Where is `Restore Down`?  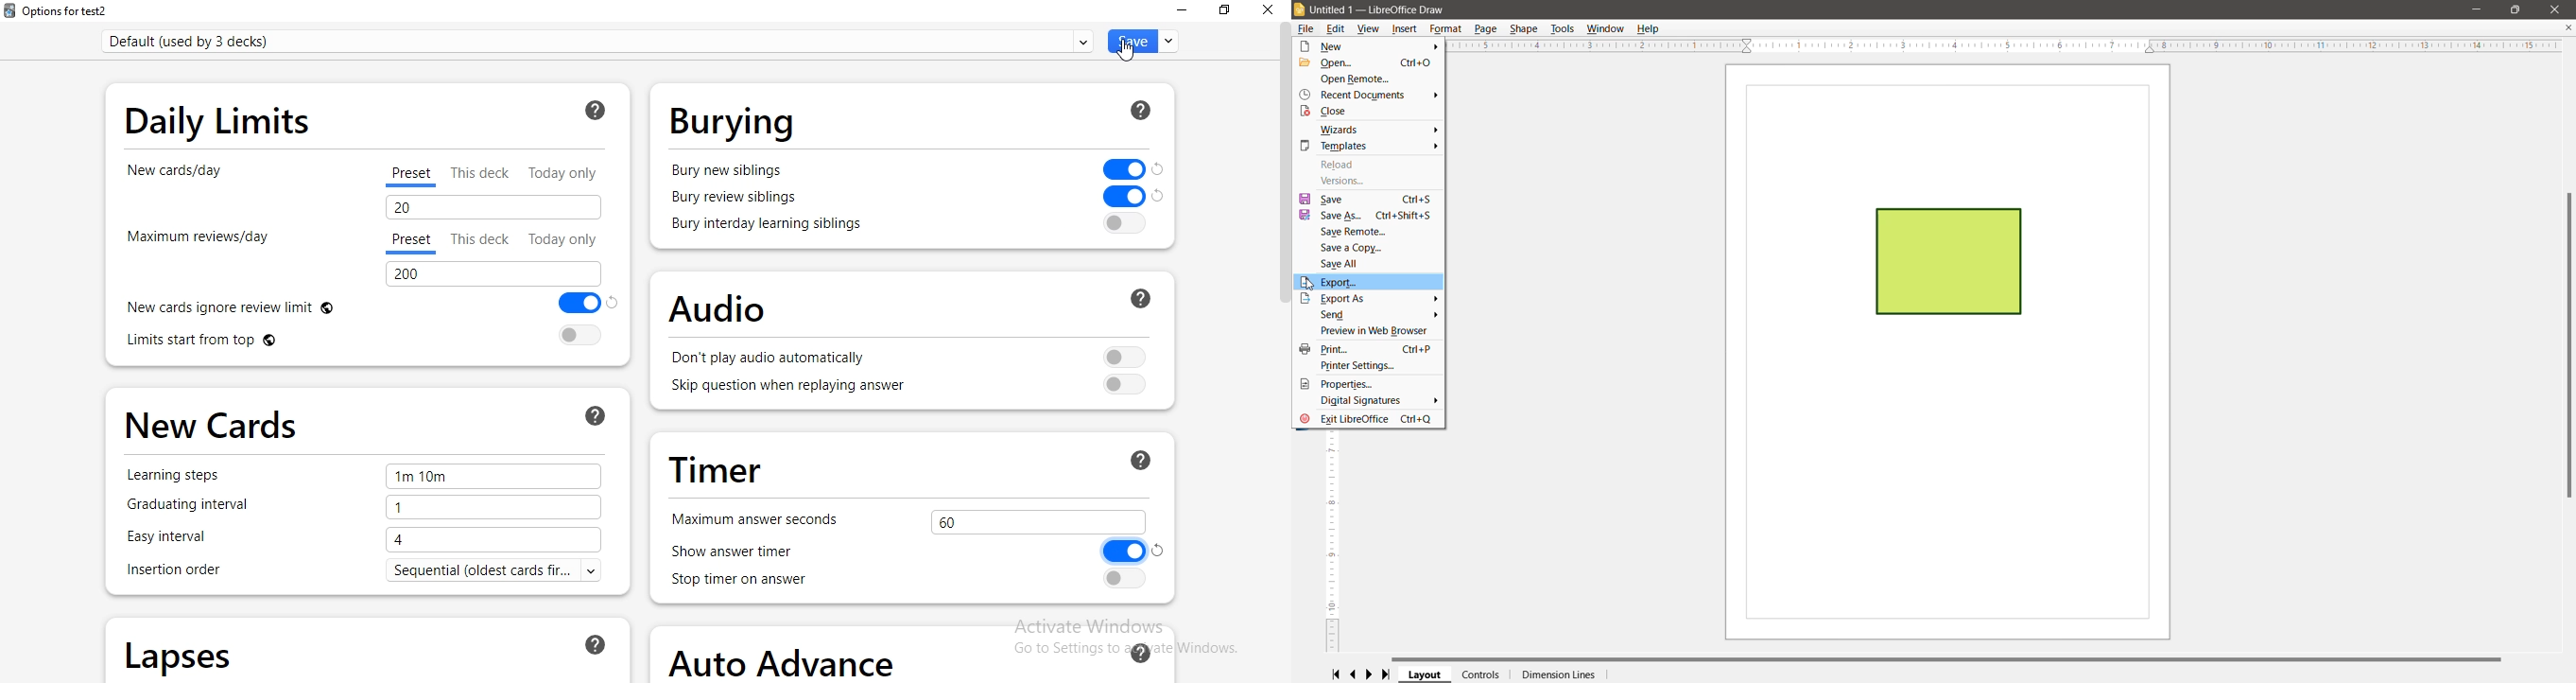 Restore Down is located at coordinates (2515, 8).